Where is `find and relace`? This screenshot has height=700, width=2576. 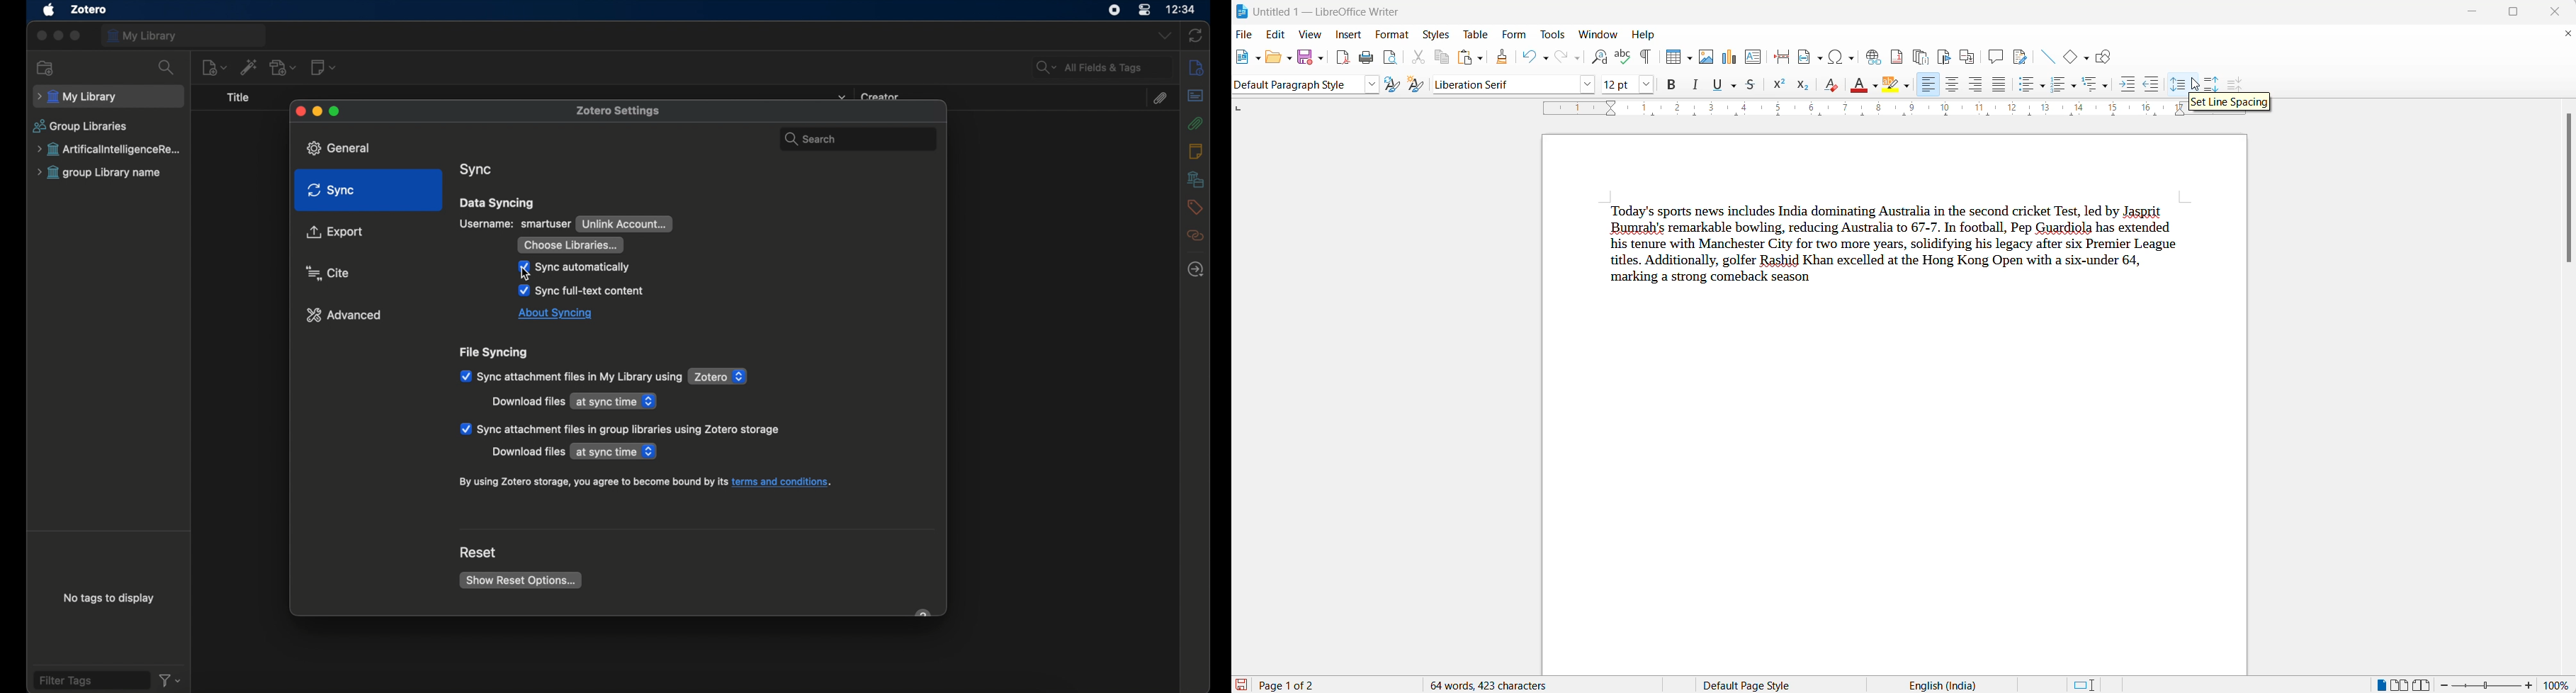 find and relace is located at coordinates (1600, 58).